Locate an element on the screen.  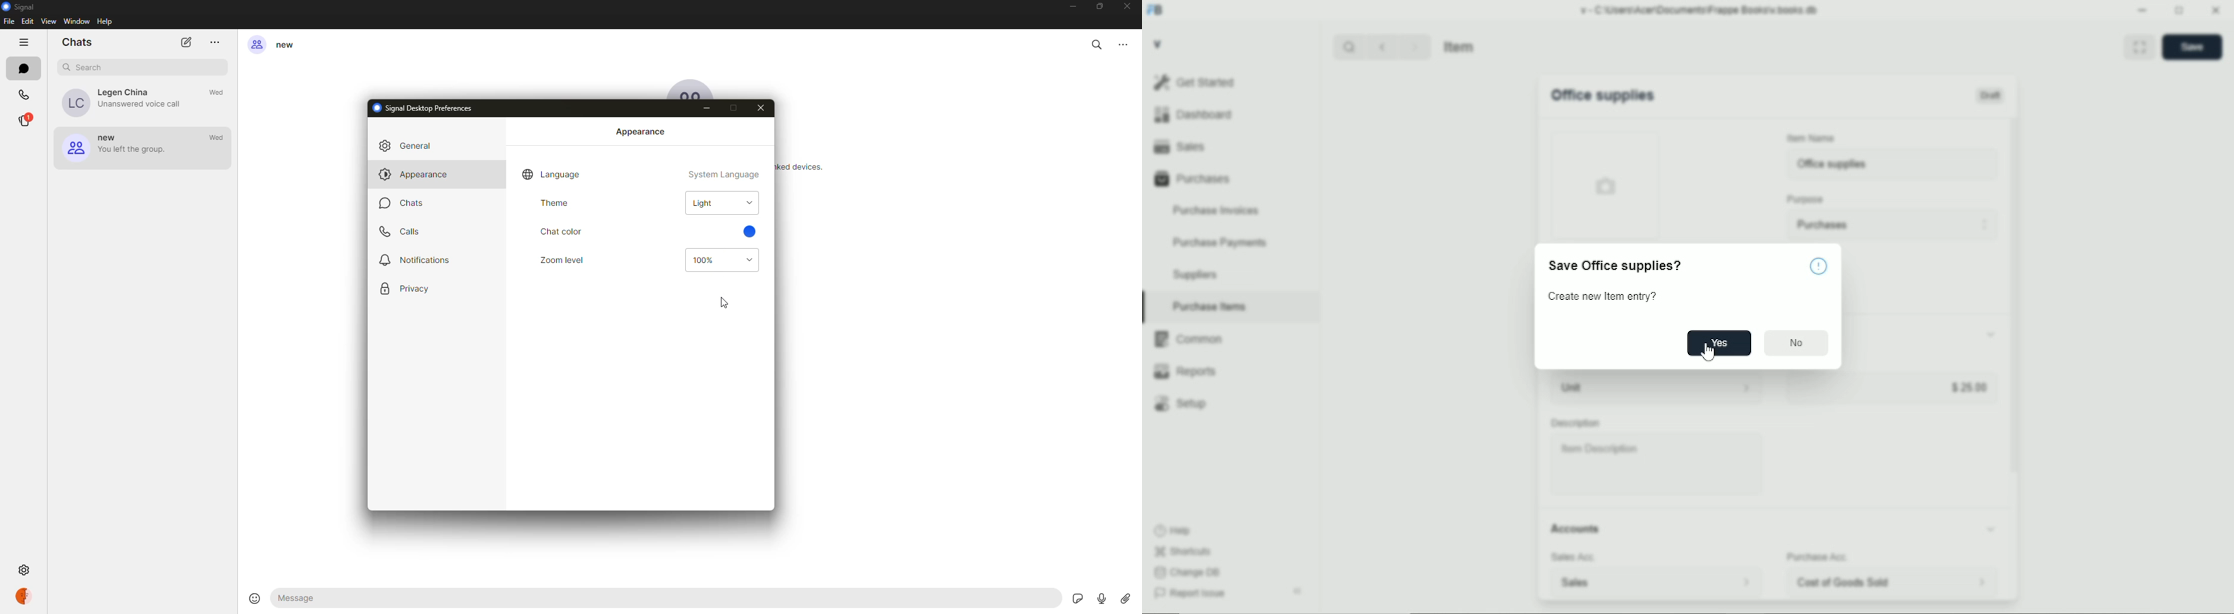
office supplies is located at coordinates (1602, 95).